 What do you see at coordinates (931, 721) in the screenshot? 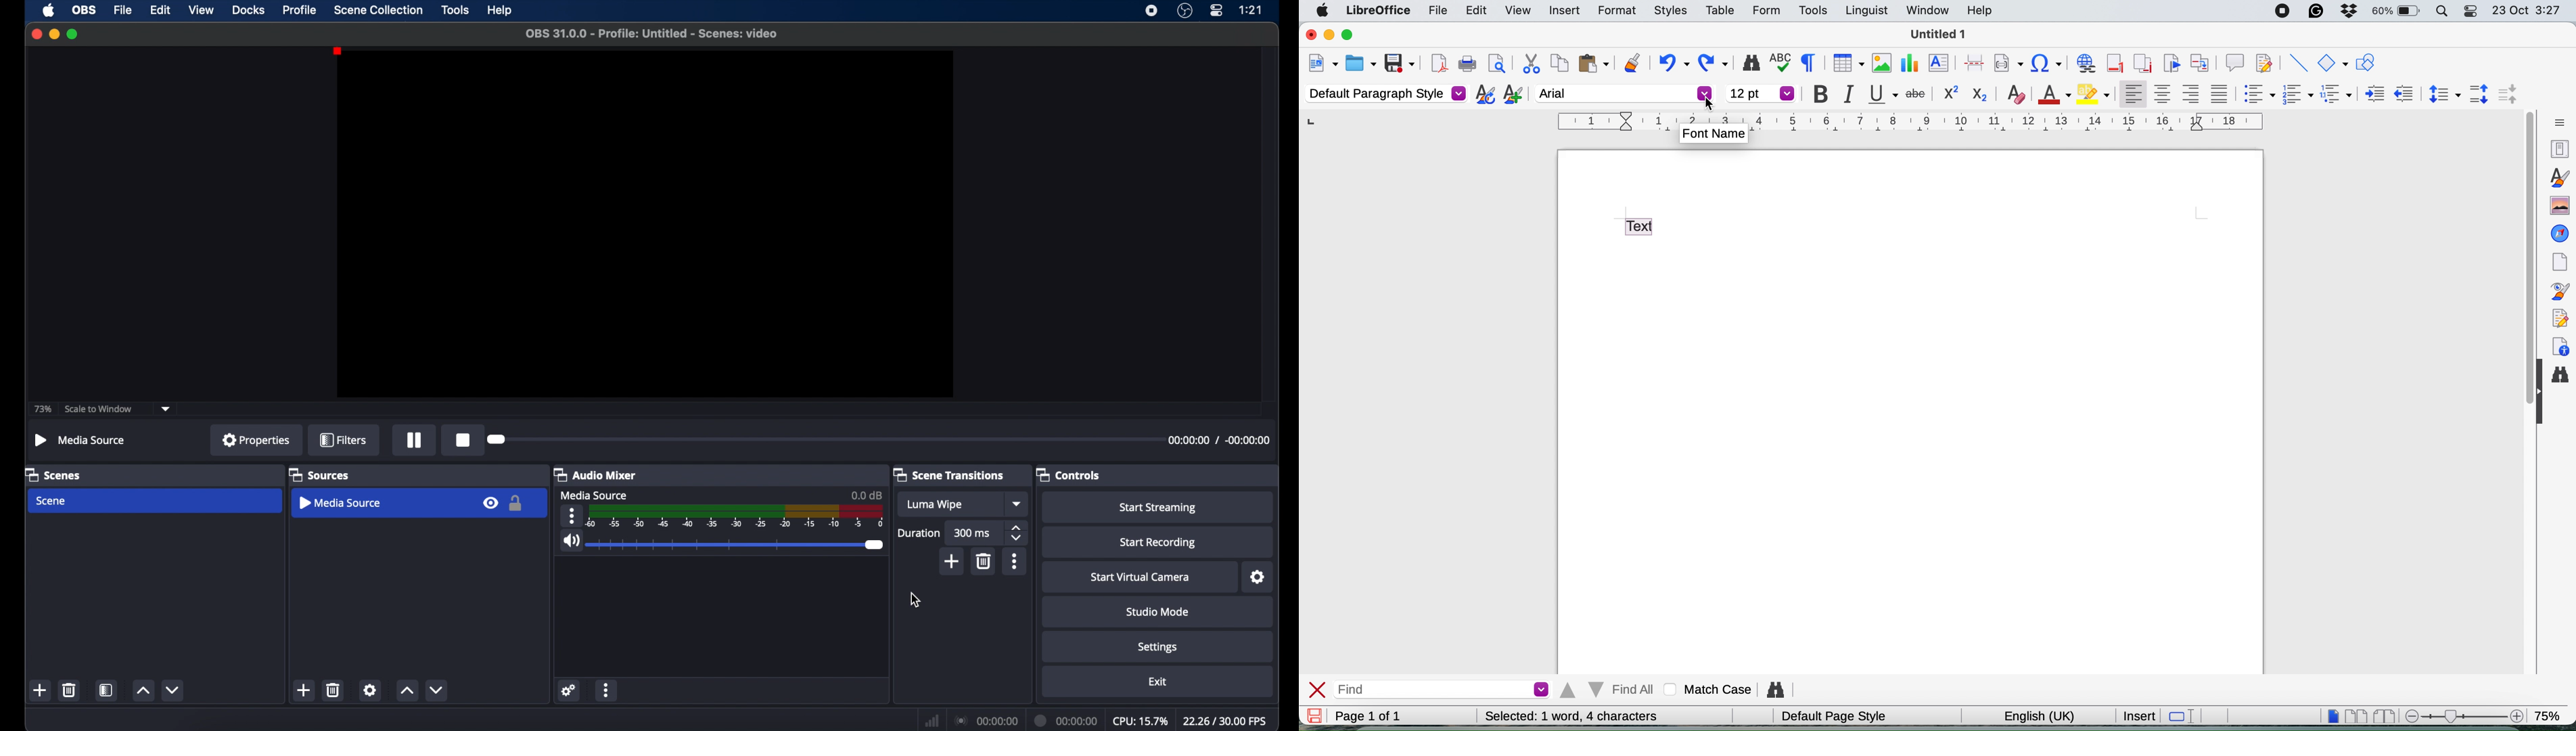
I see `network` at bounding box center [931, 721].